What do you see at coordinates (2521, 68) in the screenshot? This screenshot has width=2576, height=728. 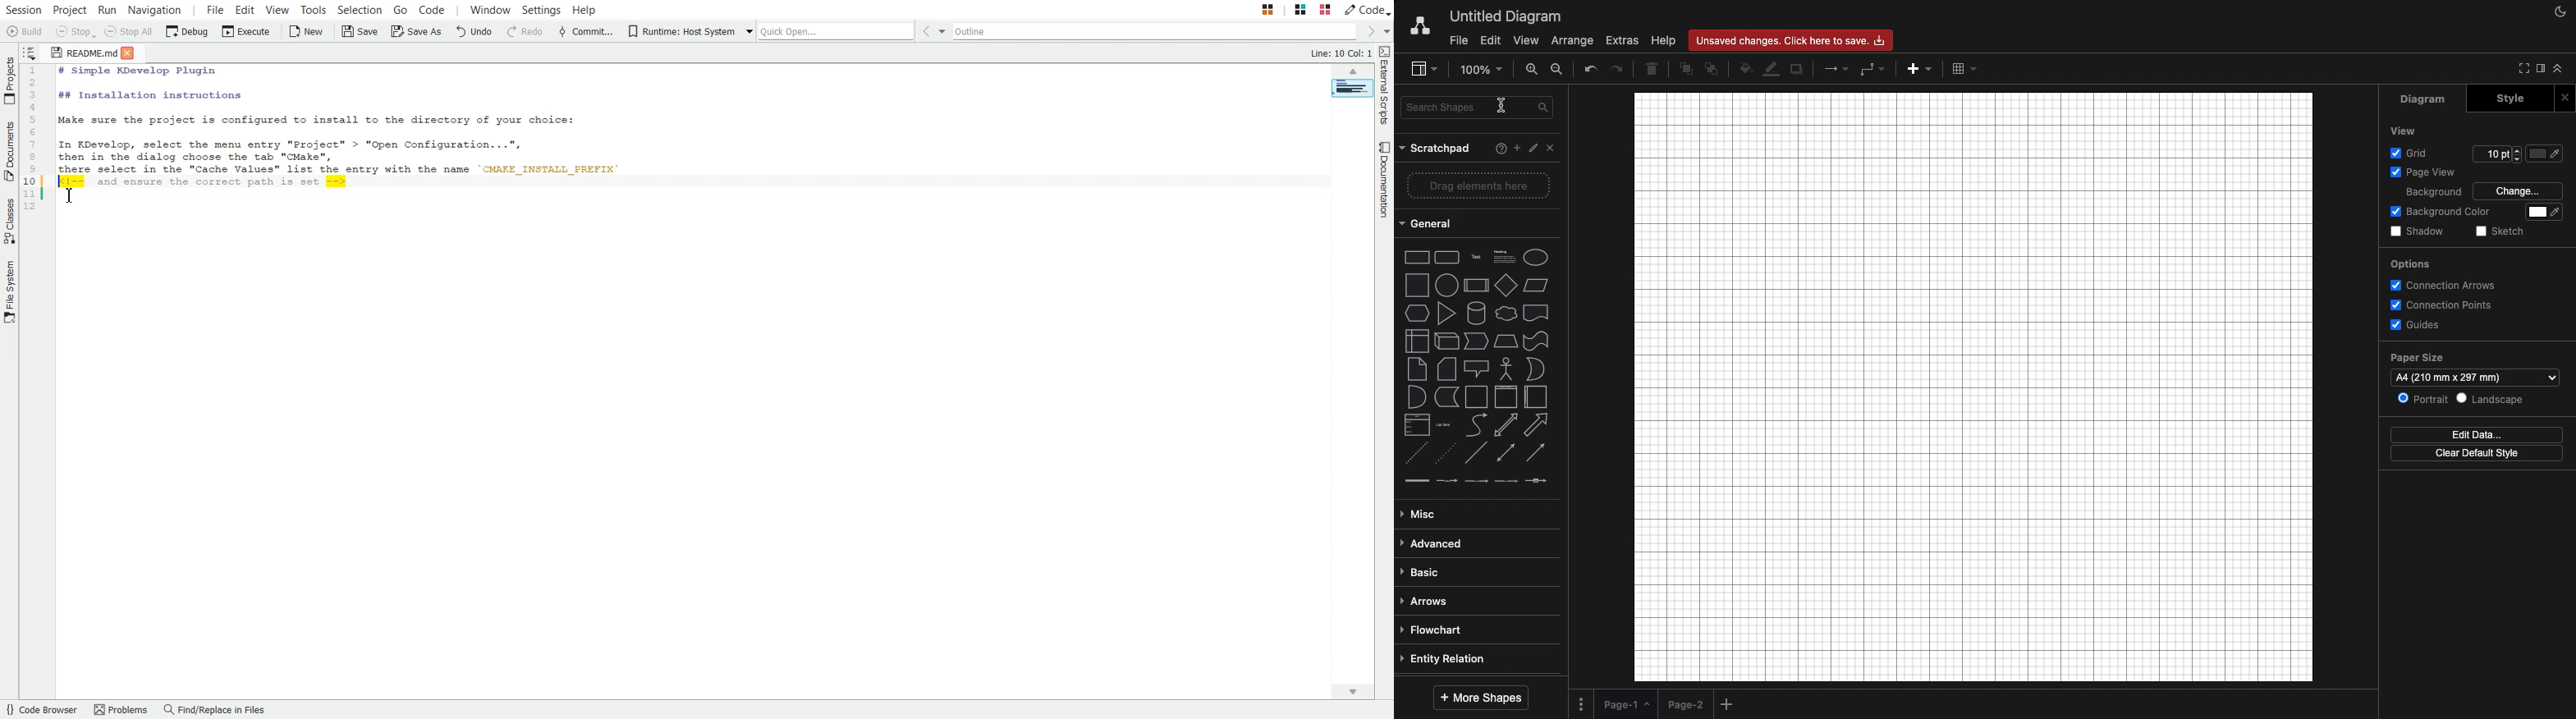 I see `Fullscreen` at bounding box center [2521, 68].